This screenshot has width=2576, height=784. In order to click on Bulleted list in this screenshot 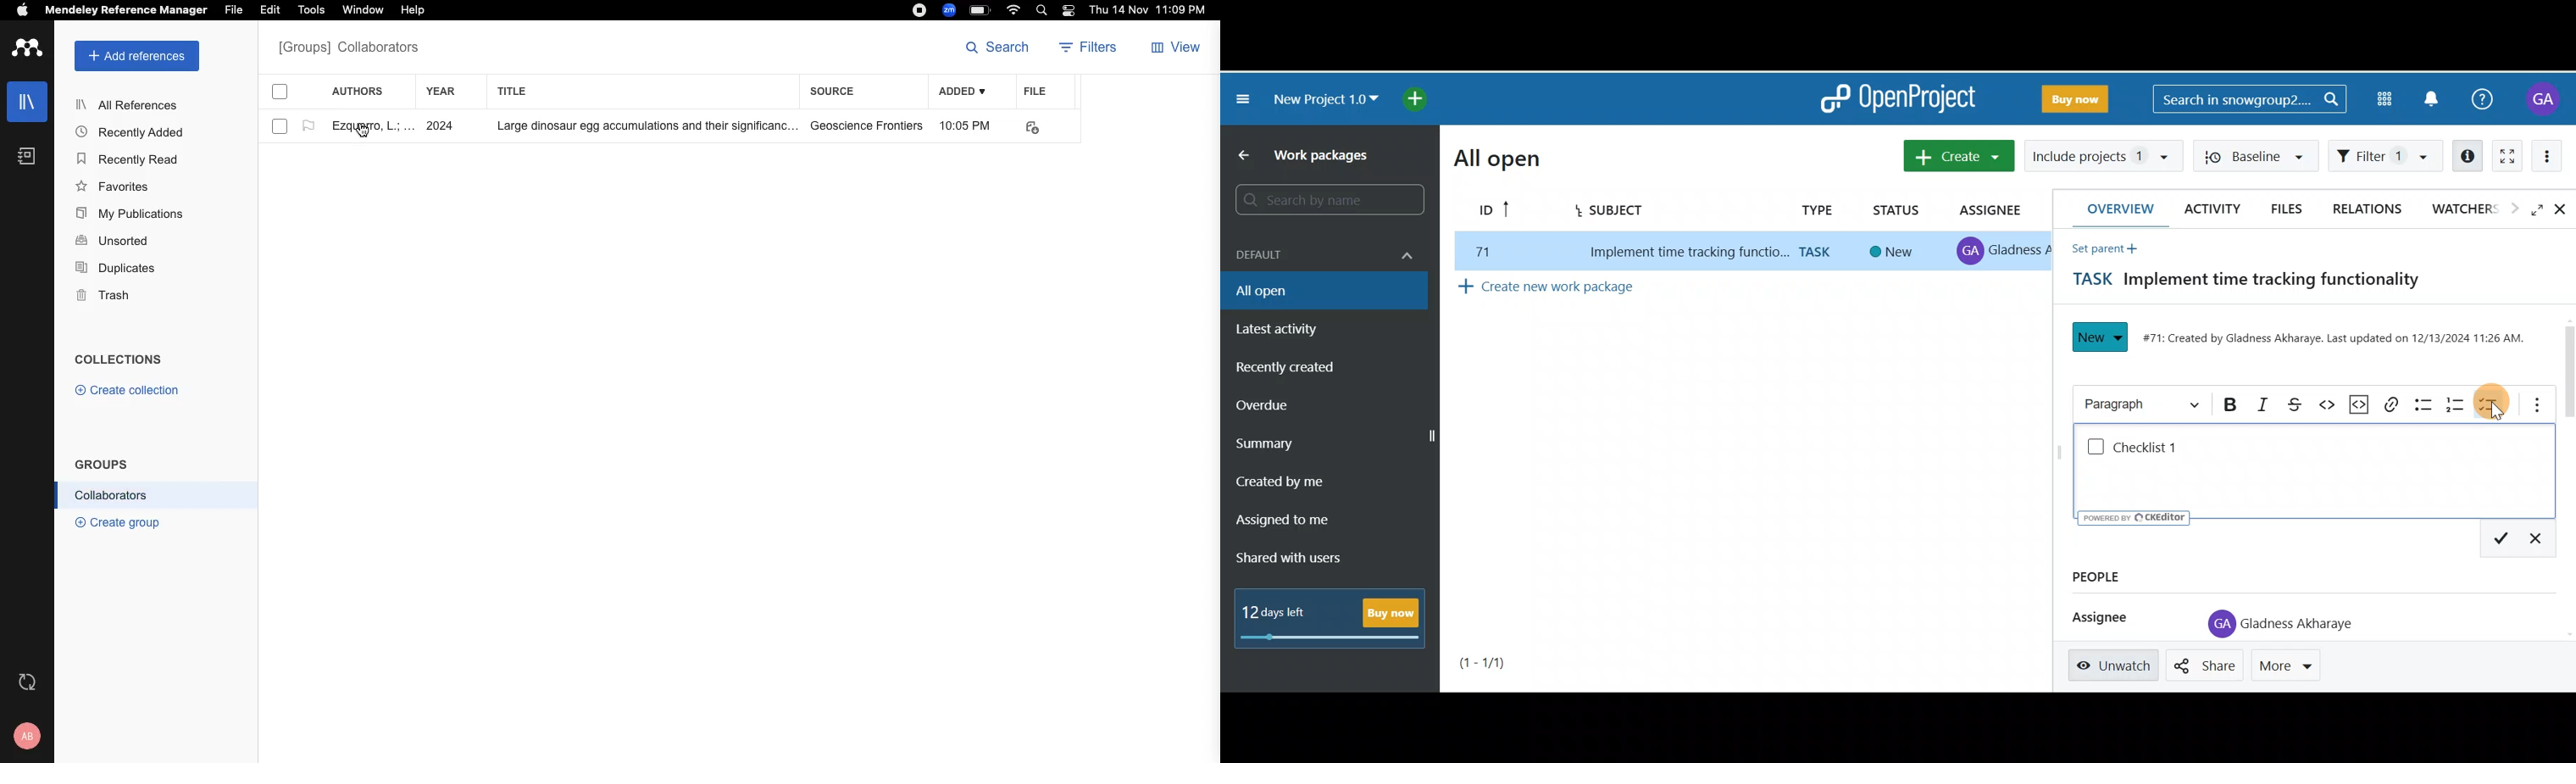, I will do `click(2423, 403)`.